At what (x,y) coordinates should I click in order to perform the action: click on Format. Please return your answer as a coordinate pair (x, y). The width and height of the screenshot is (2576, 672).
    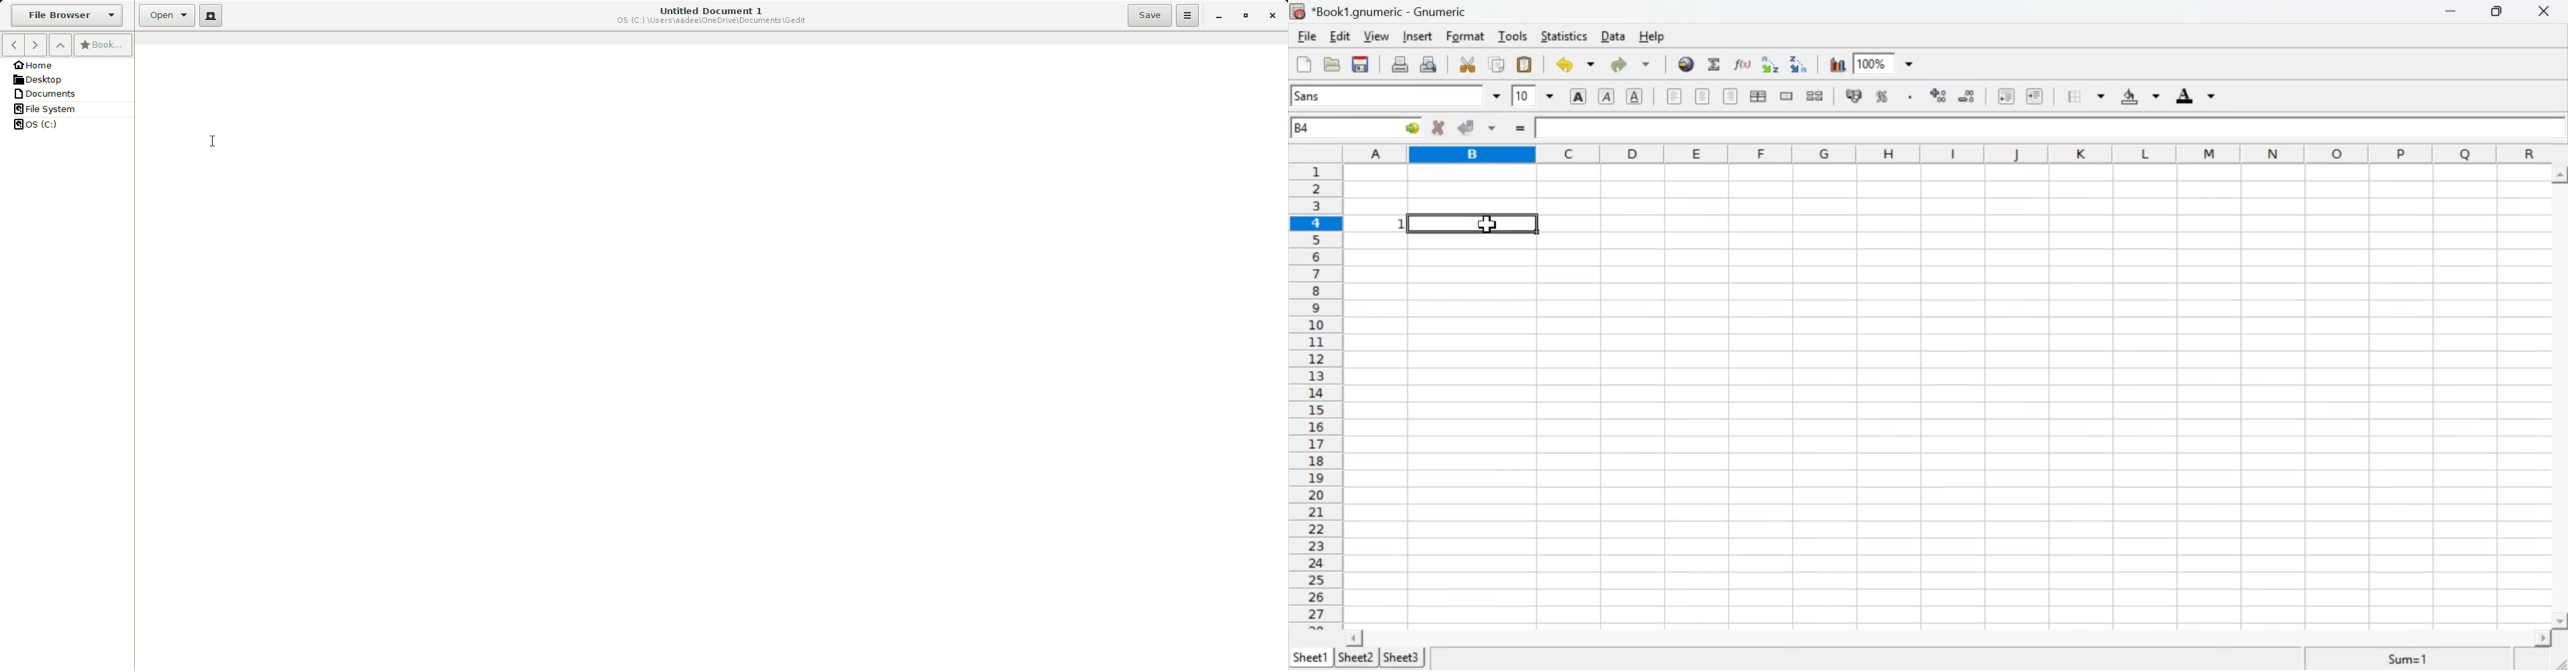
    Looking at the image, I should click on (1466, 37).